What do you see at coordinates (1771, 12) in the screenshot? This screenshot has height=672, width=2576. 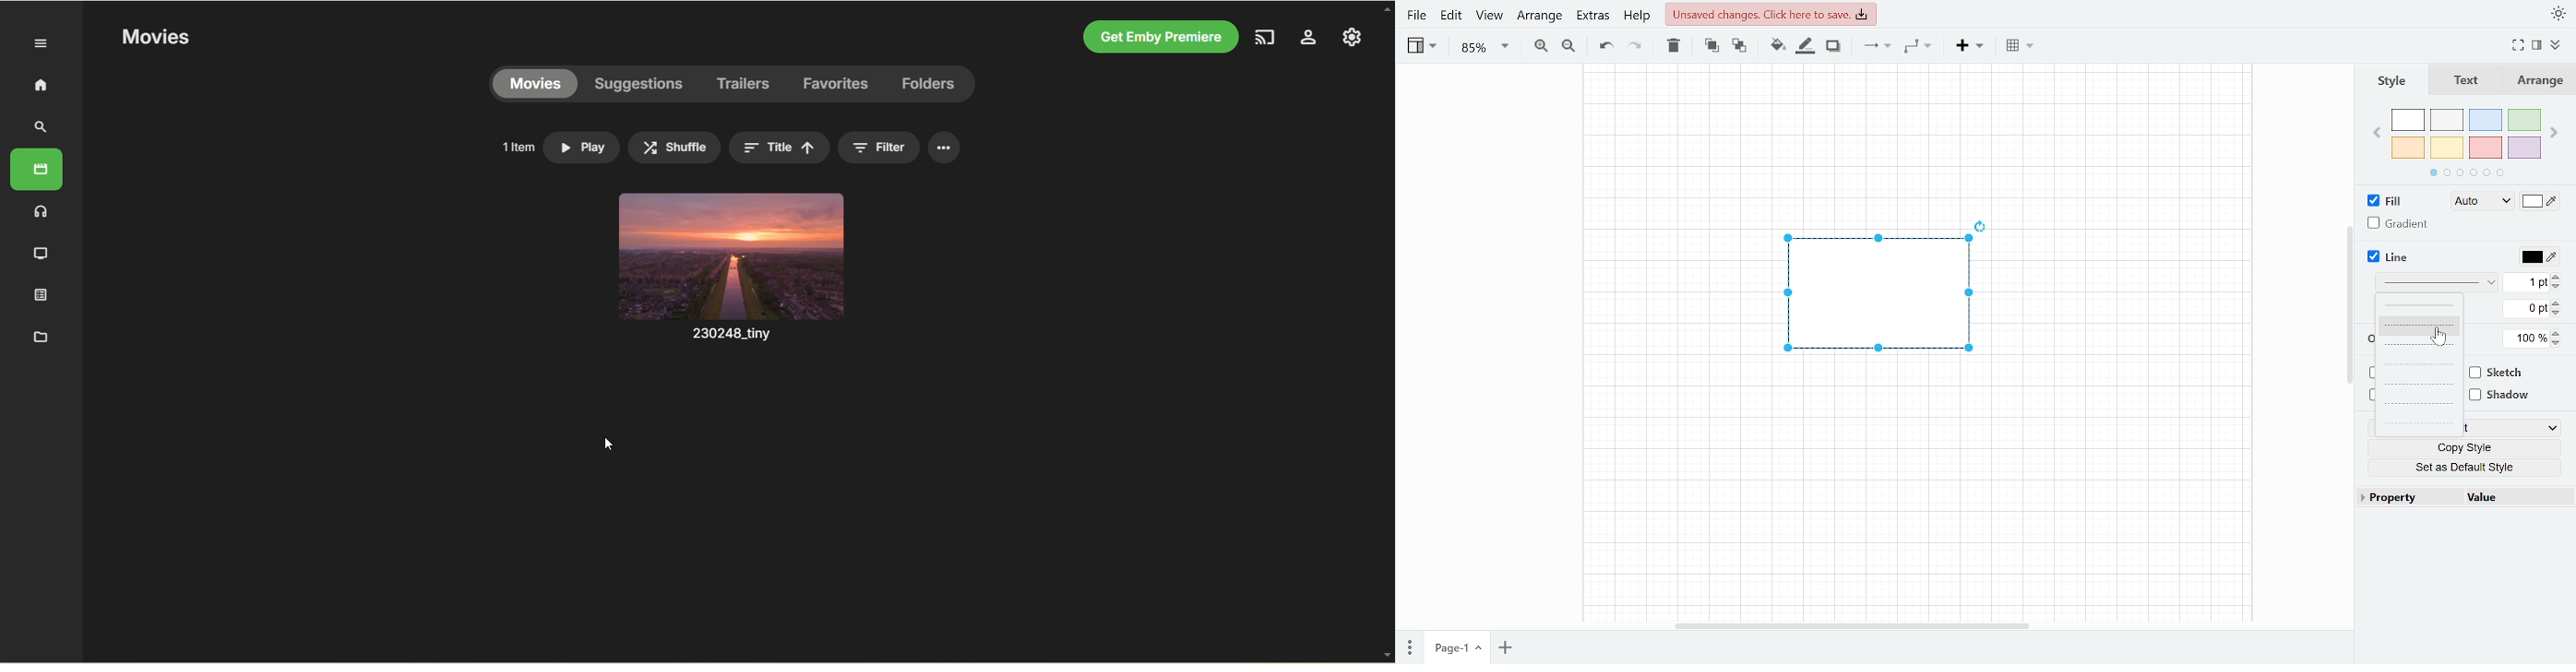 I see `Unsaved changes. Click here to save.` at bounding box center [1771, 12].